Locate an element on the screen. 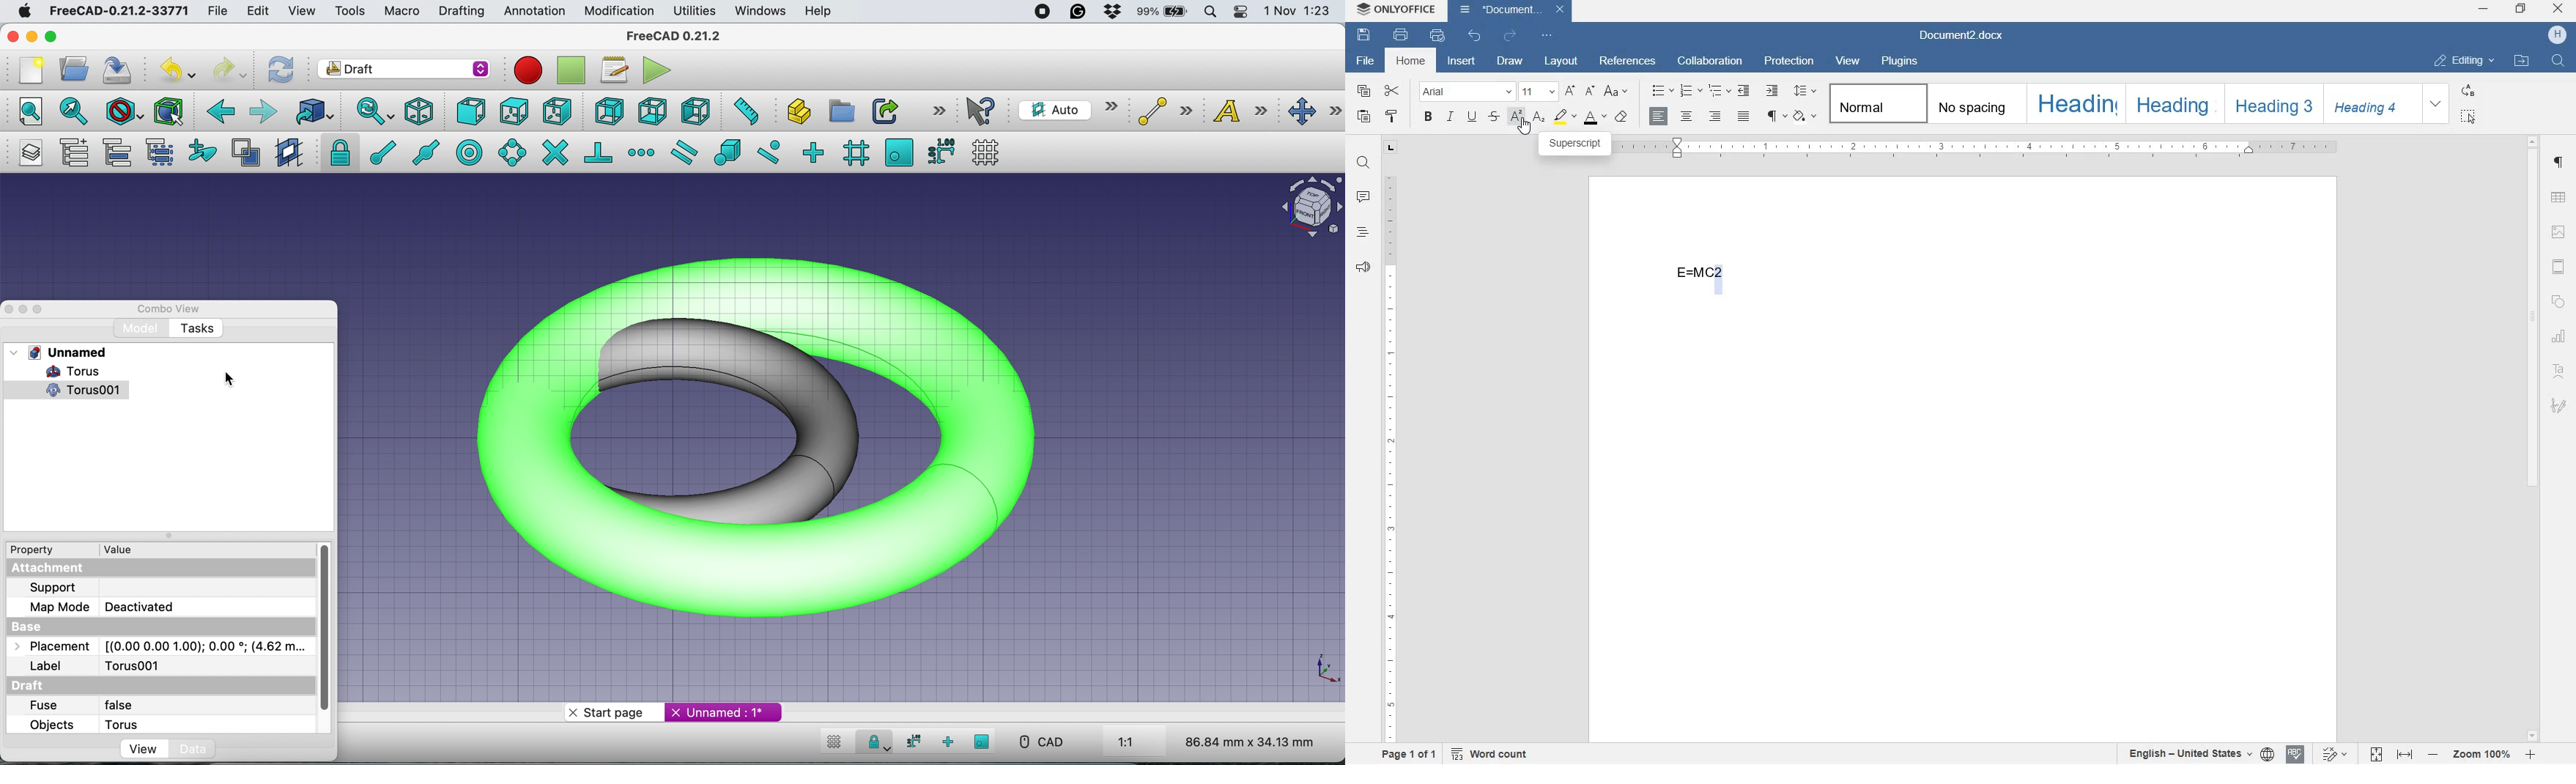 Image resolution: width=2576 pixels, height=784 pixels. redo is located at coordinates (229, 71).